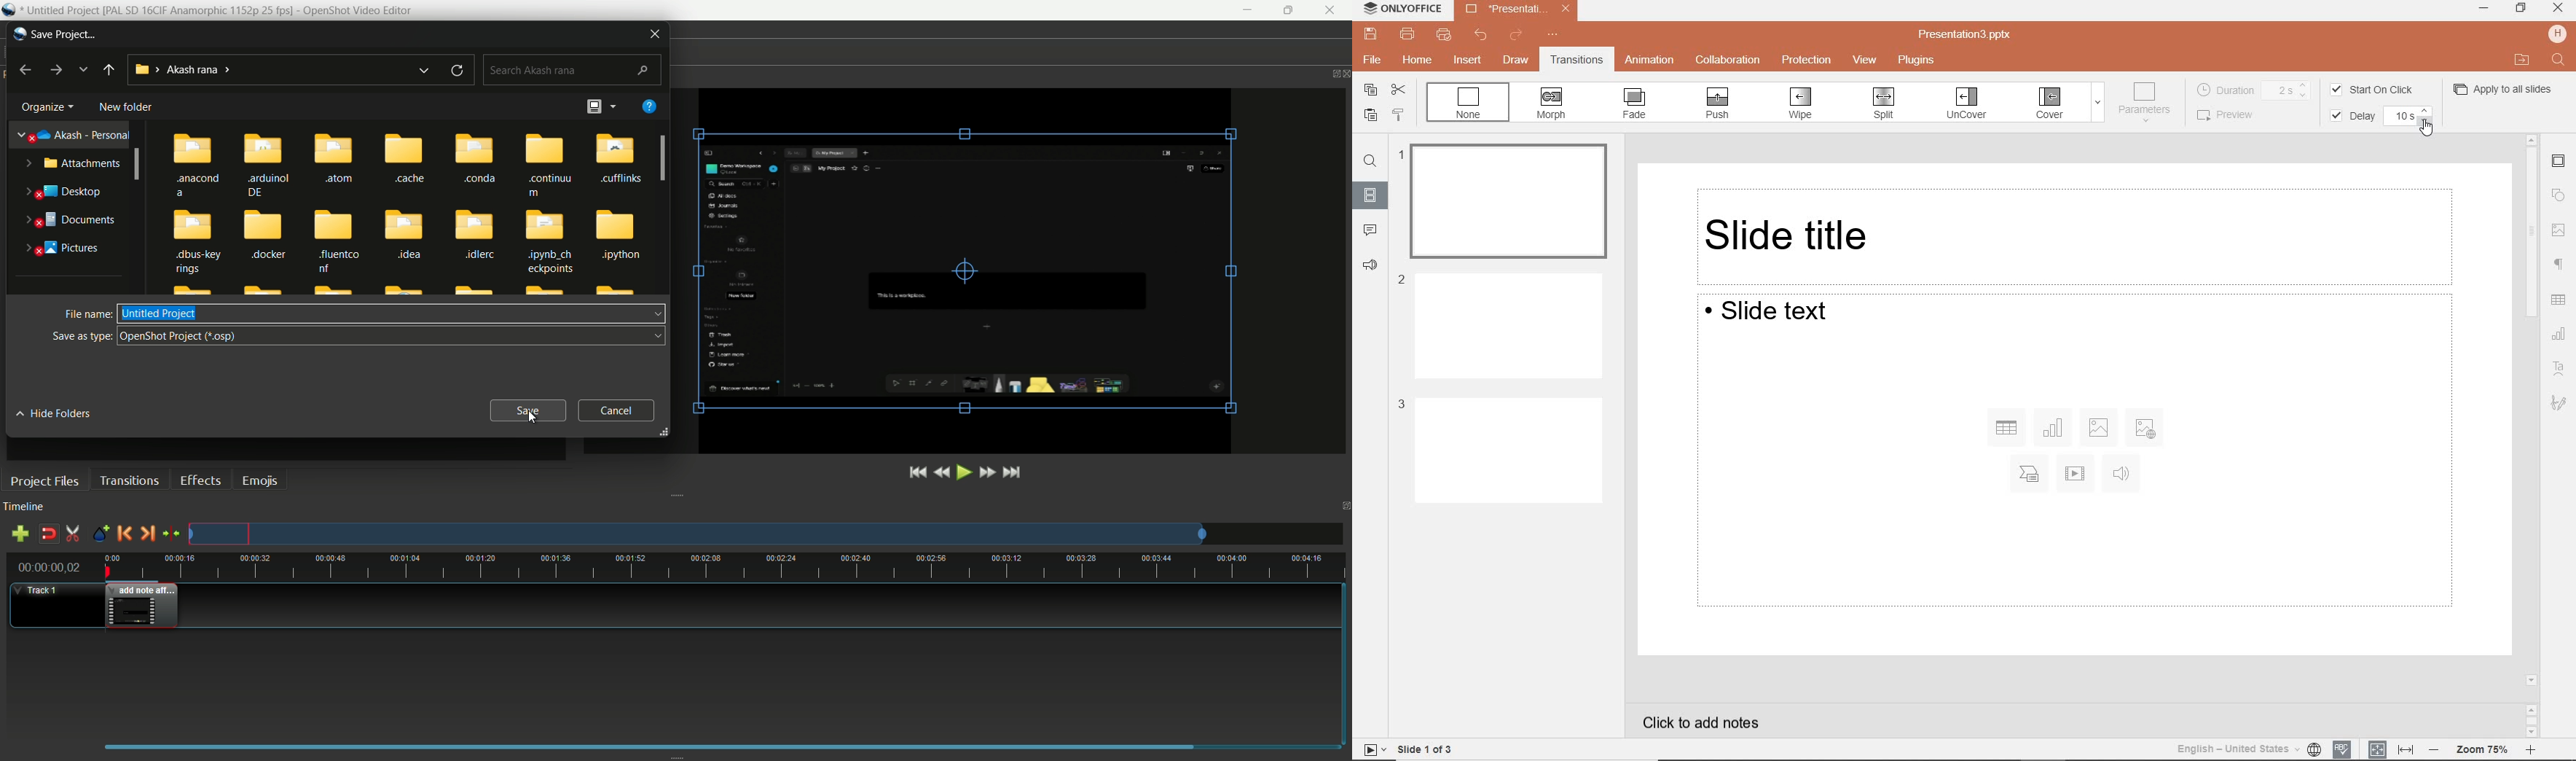  Describe the element at coordinates (2424, 128) in the screenshot. I see `CURSOR` at that location.